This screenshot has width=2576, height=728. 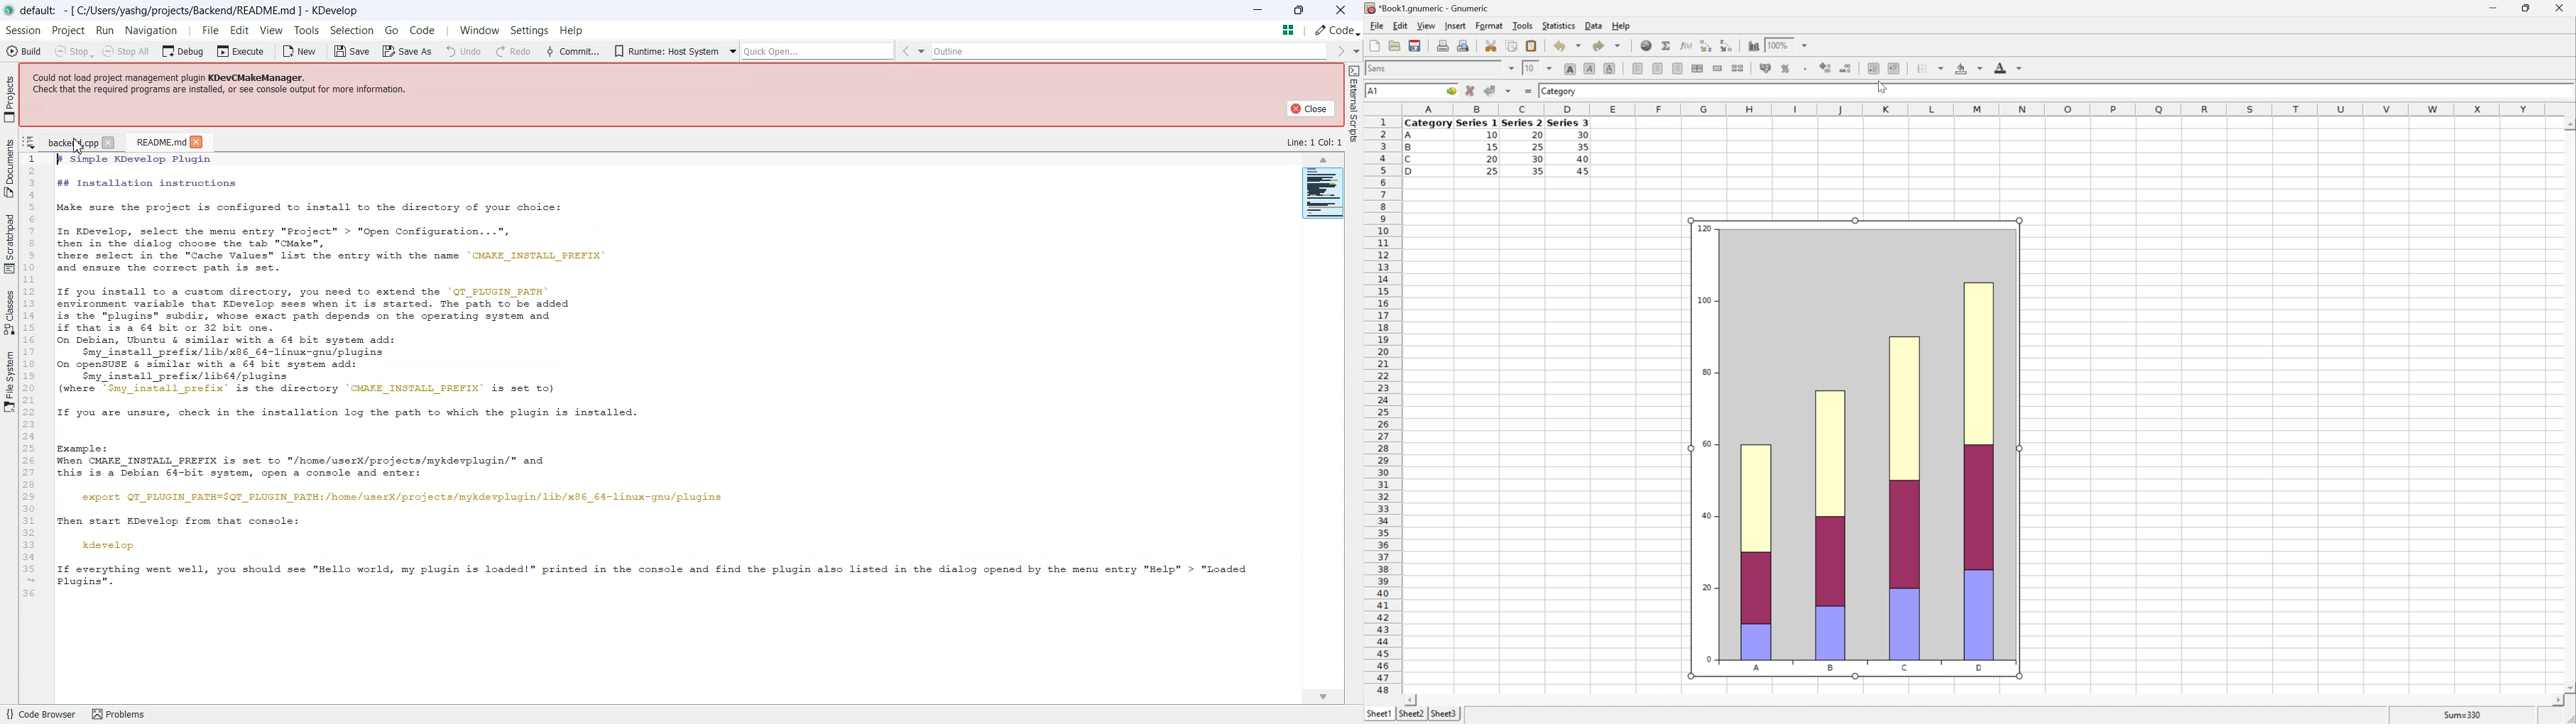 I want to click on 5R*4C, so click(x=1384, y=92).